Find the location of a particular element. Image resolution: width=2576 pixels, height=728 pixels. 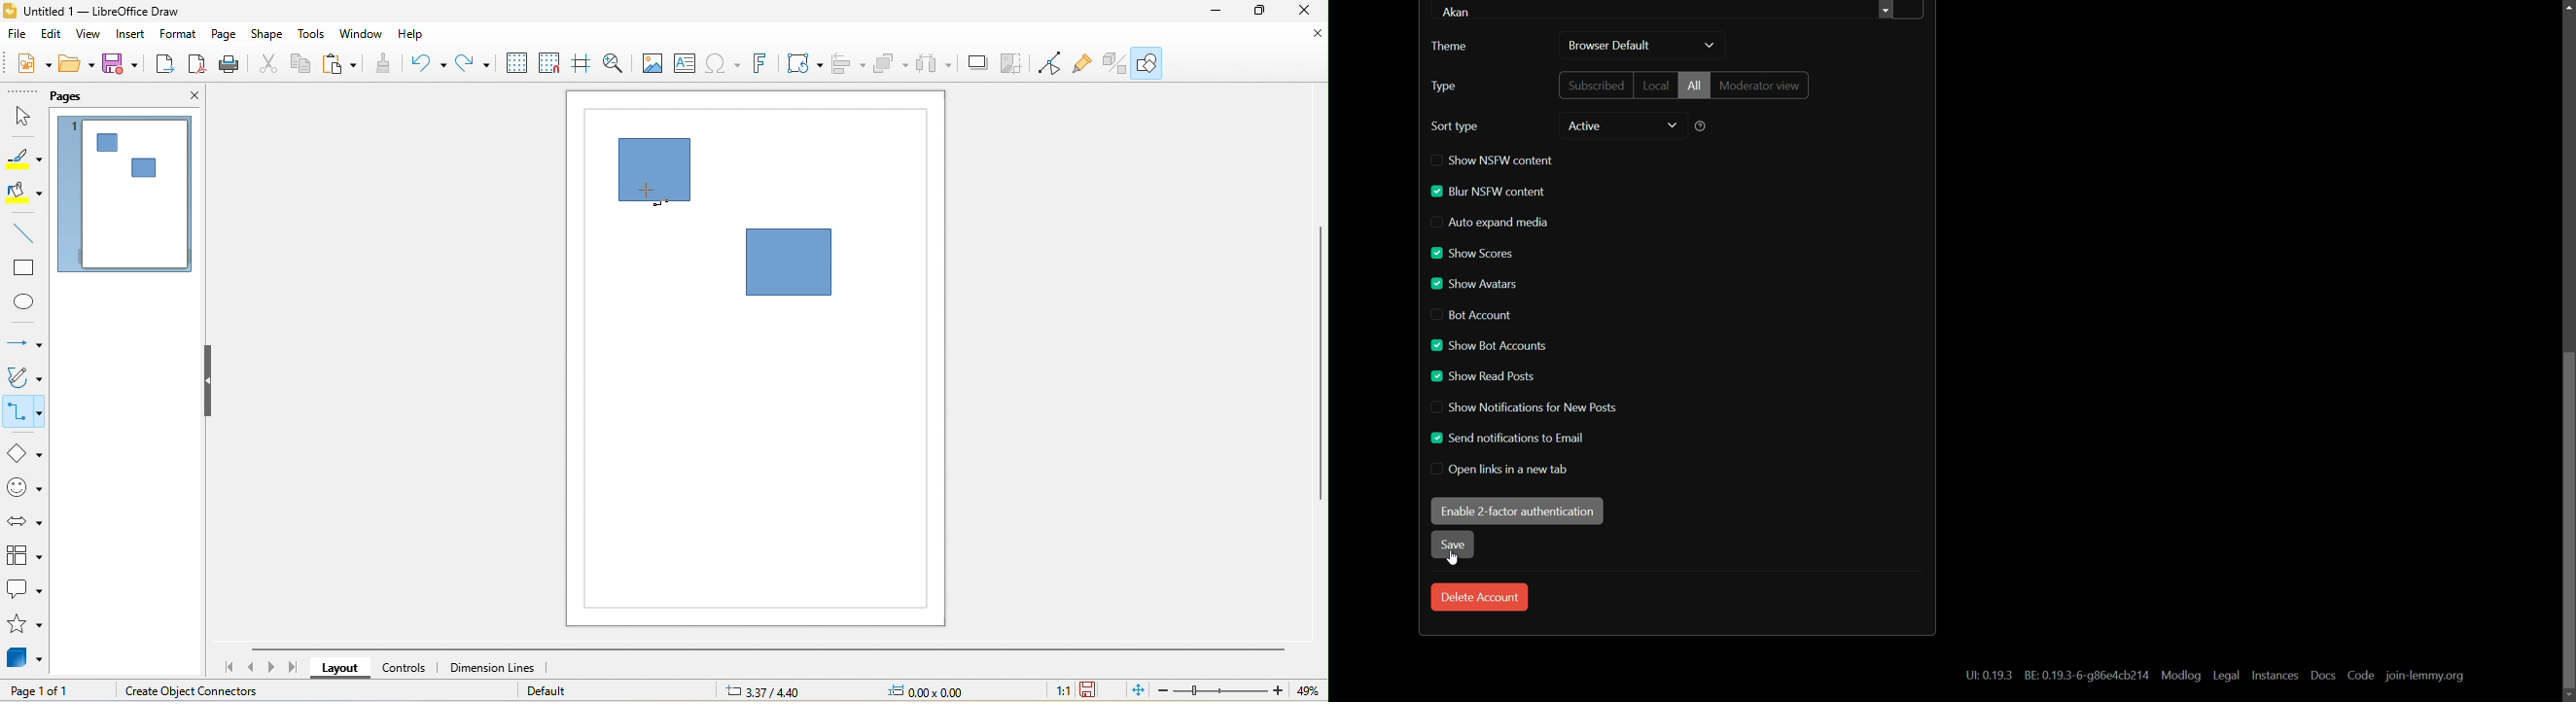

basic shapes is located at coordinates (23, 453).